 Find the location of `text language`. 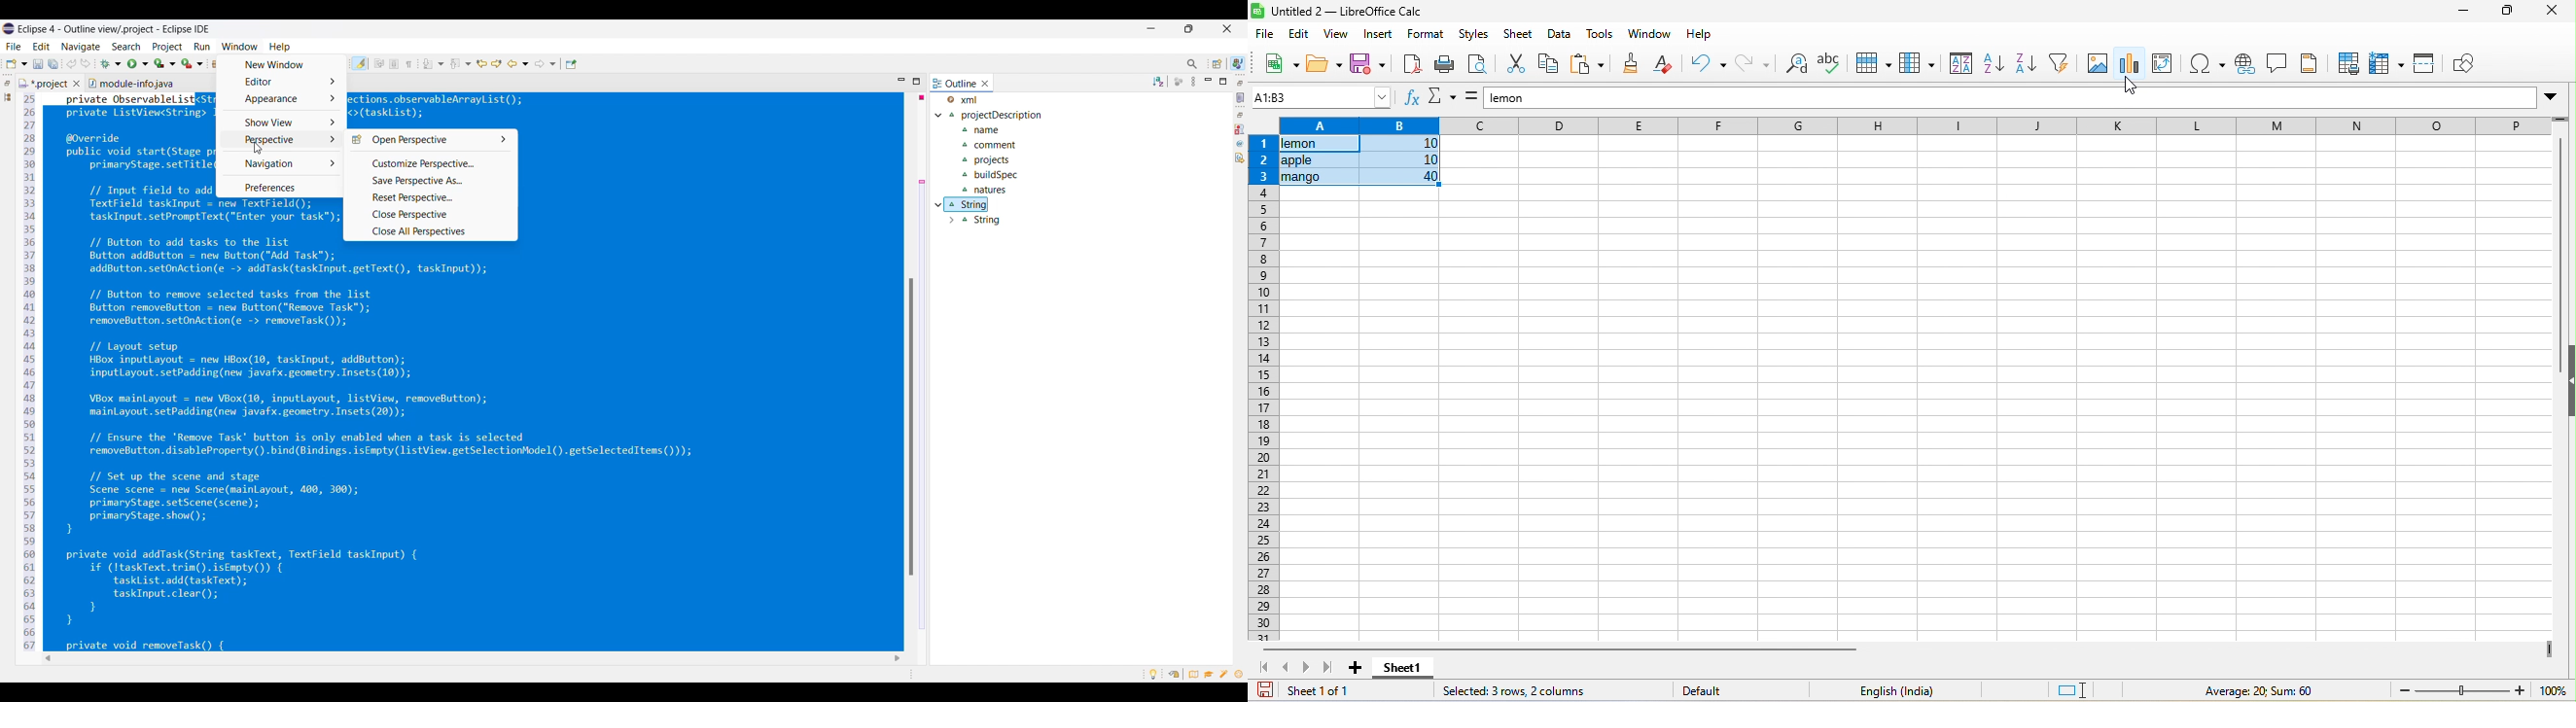

text language is located at coordinates (1869, 690).